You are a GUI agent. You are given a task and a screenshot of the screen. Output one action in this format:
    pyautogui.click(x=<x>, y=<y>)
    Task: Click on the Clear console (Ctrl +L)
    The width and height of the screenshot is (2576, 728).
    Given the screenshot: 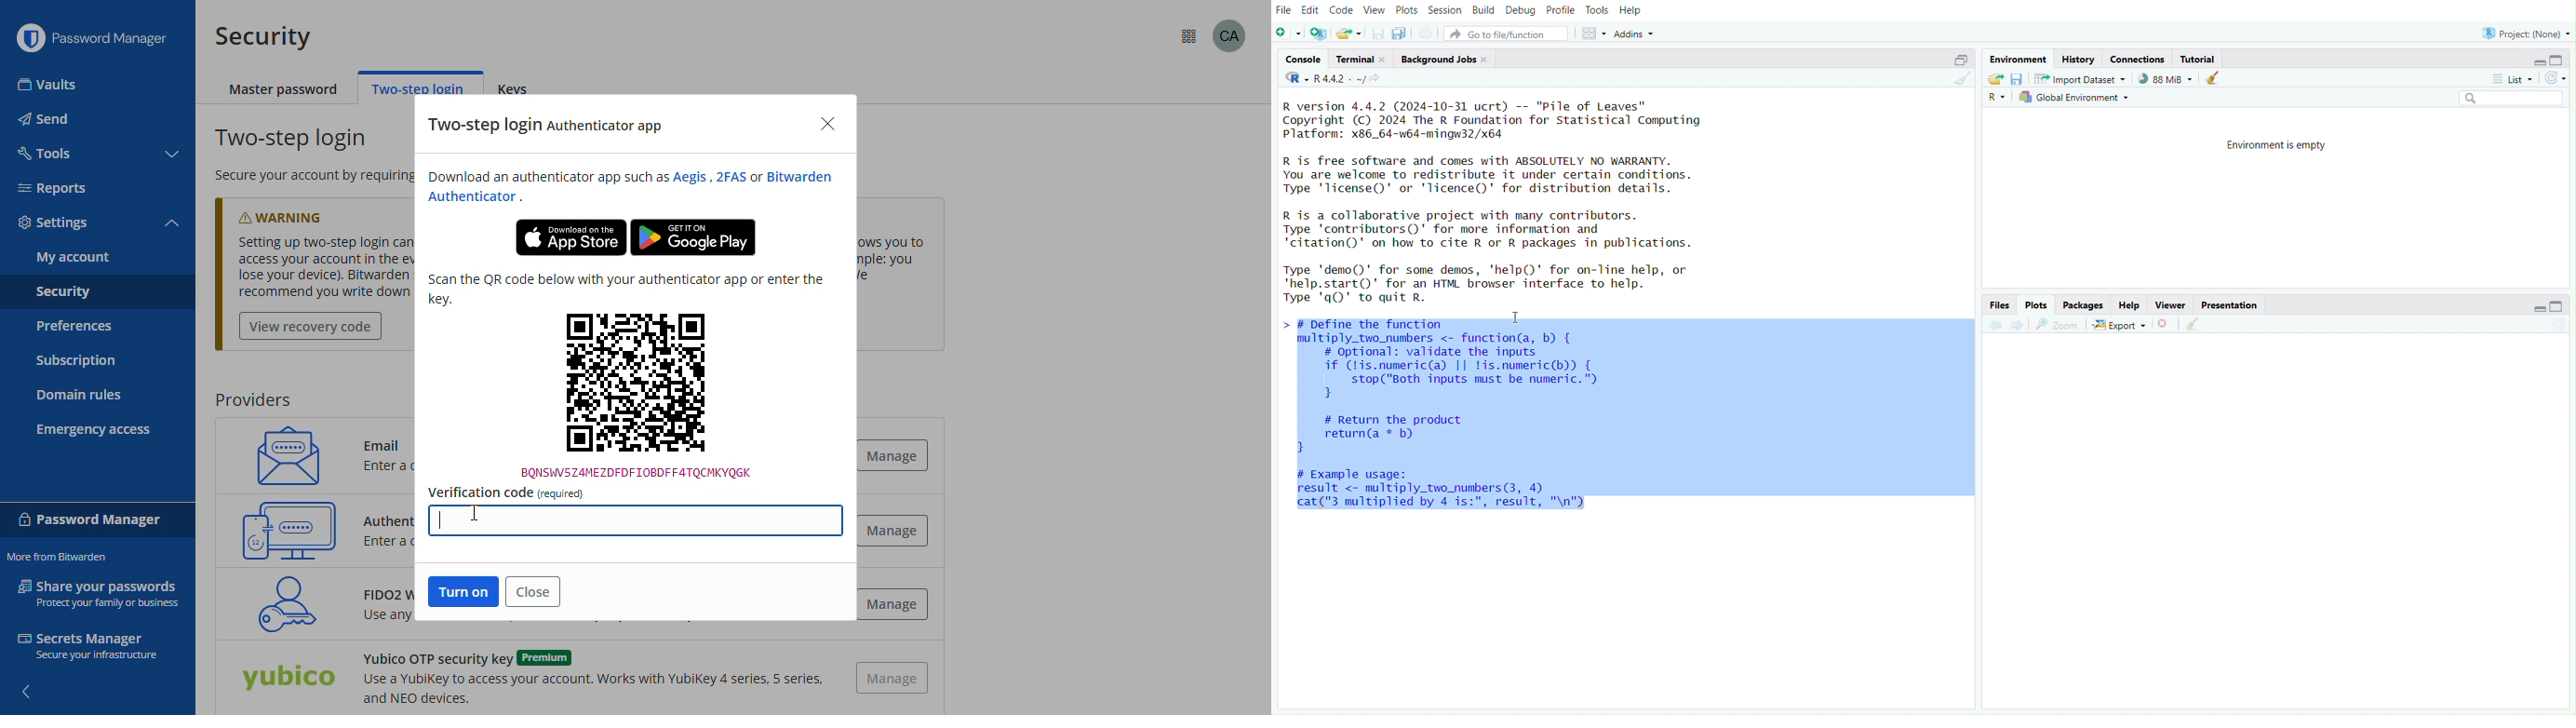 What is the action you would take?
    pyautogui.click(x=2217, y=78)
    